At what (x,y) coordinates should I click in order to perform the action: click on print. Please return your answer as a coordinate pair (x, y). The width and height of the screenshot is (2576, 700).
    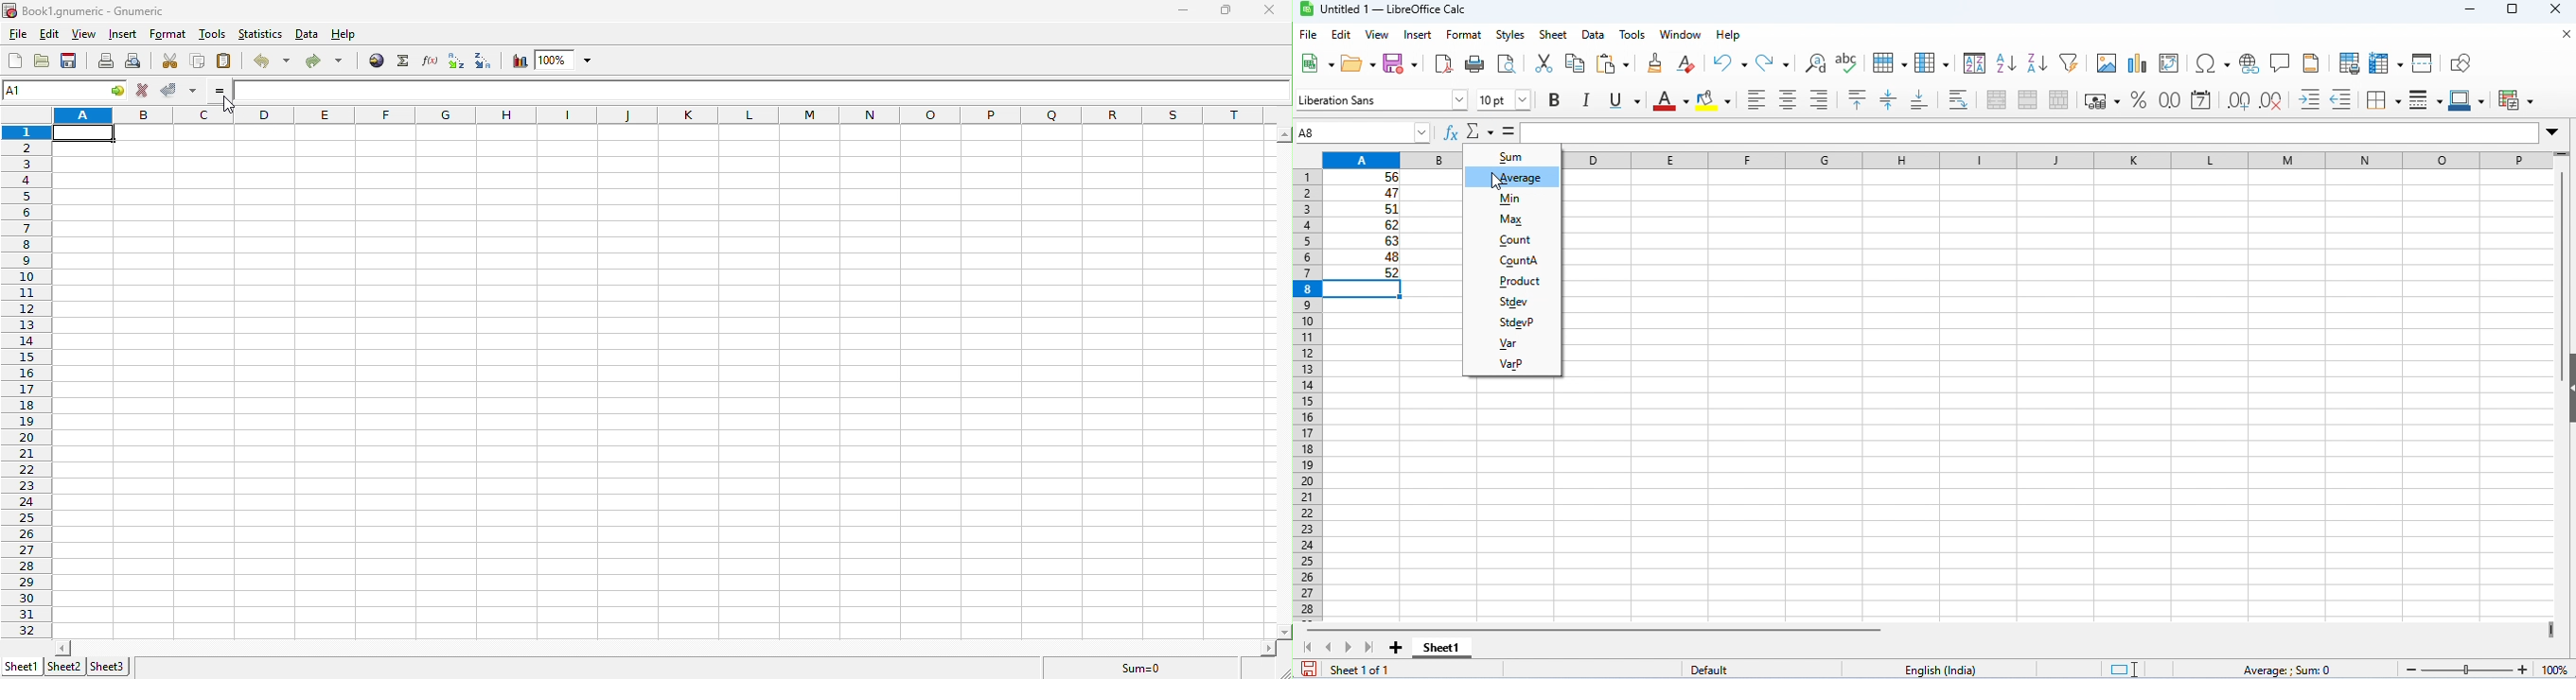
    Looking at the image, I should click on (1473, 63).